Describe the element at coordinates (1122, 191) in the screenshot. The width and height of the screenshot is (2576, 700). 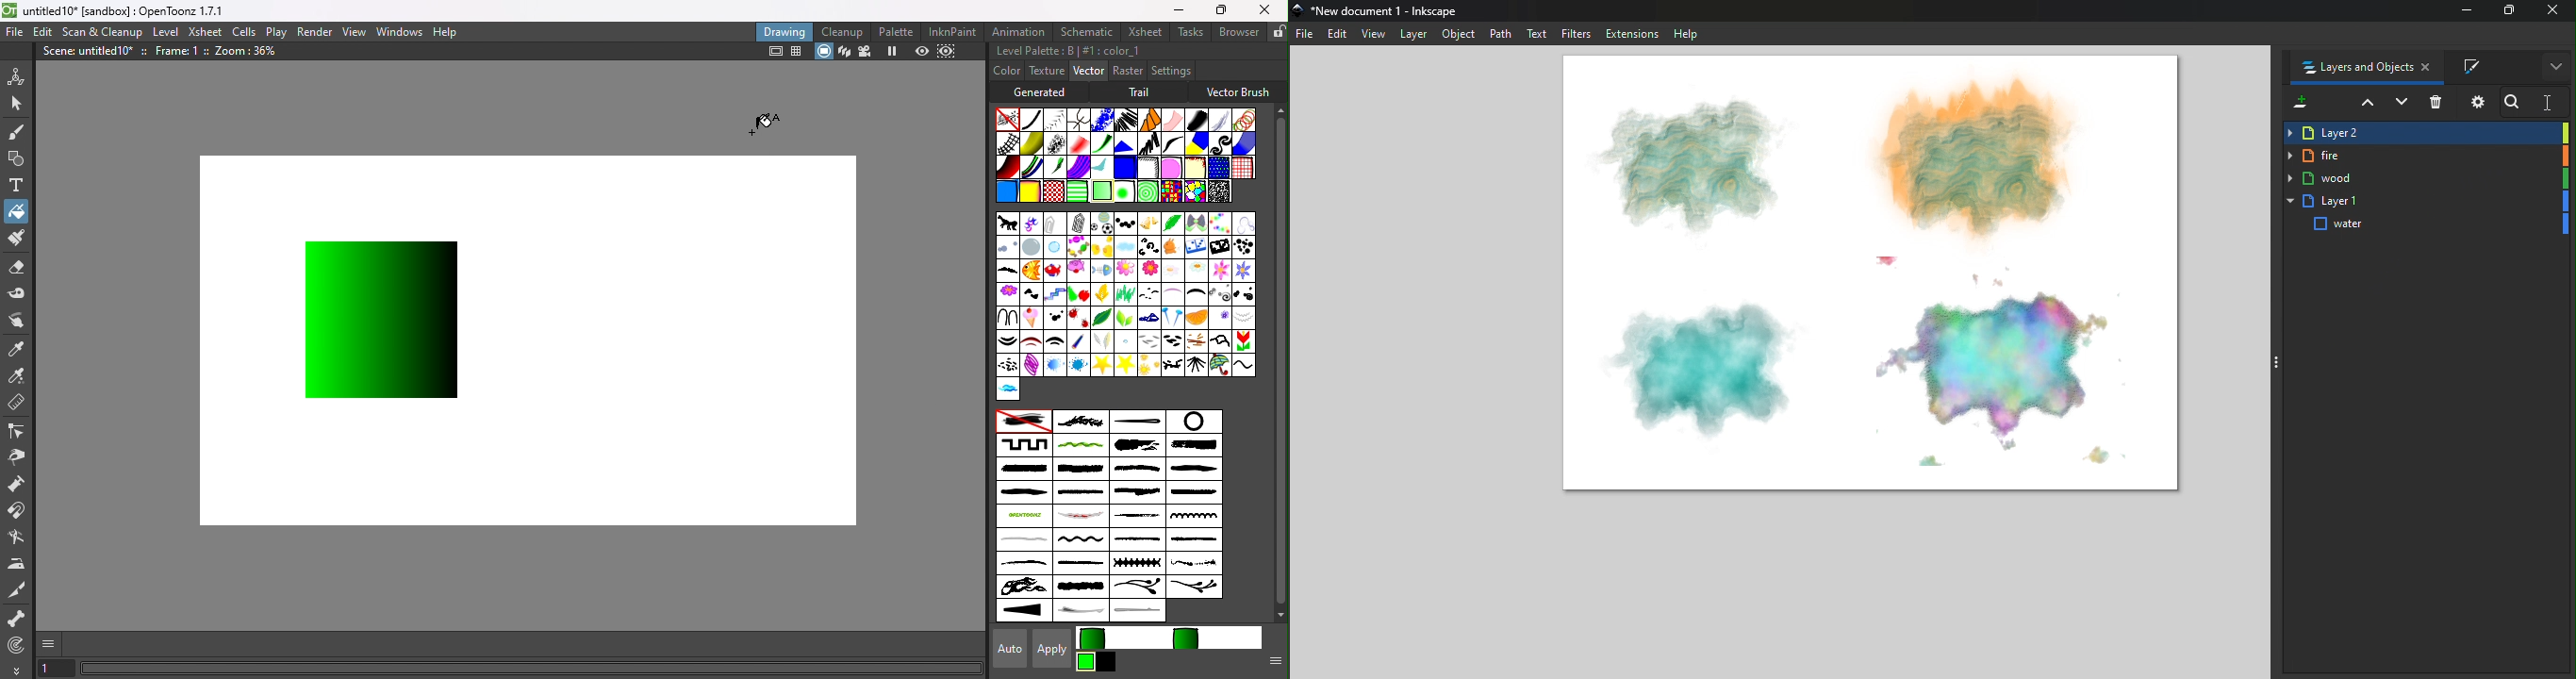
I see `Radial gradient` at that location.